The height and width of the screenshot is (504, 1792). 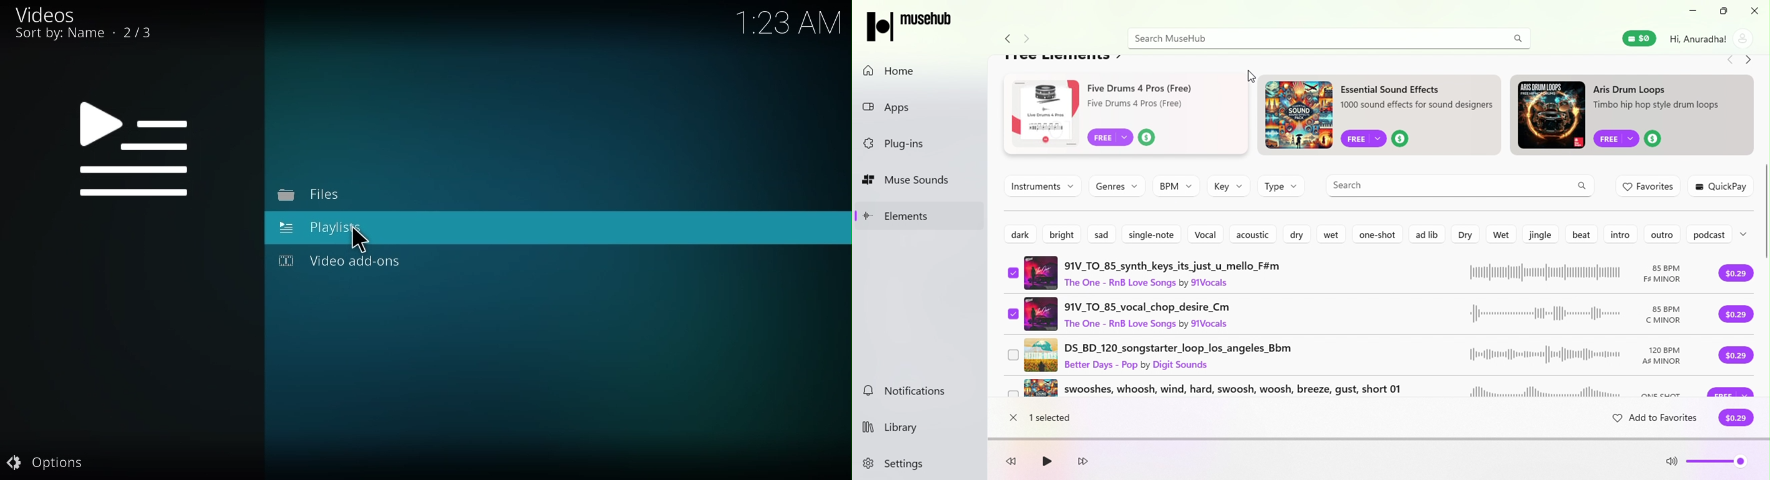 I want to click on cursor, so click(x=1252, y=74).